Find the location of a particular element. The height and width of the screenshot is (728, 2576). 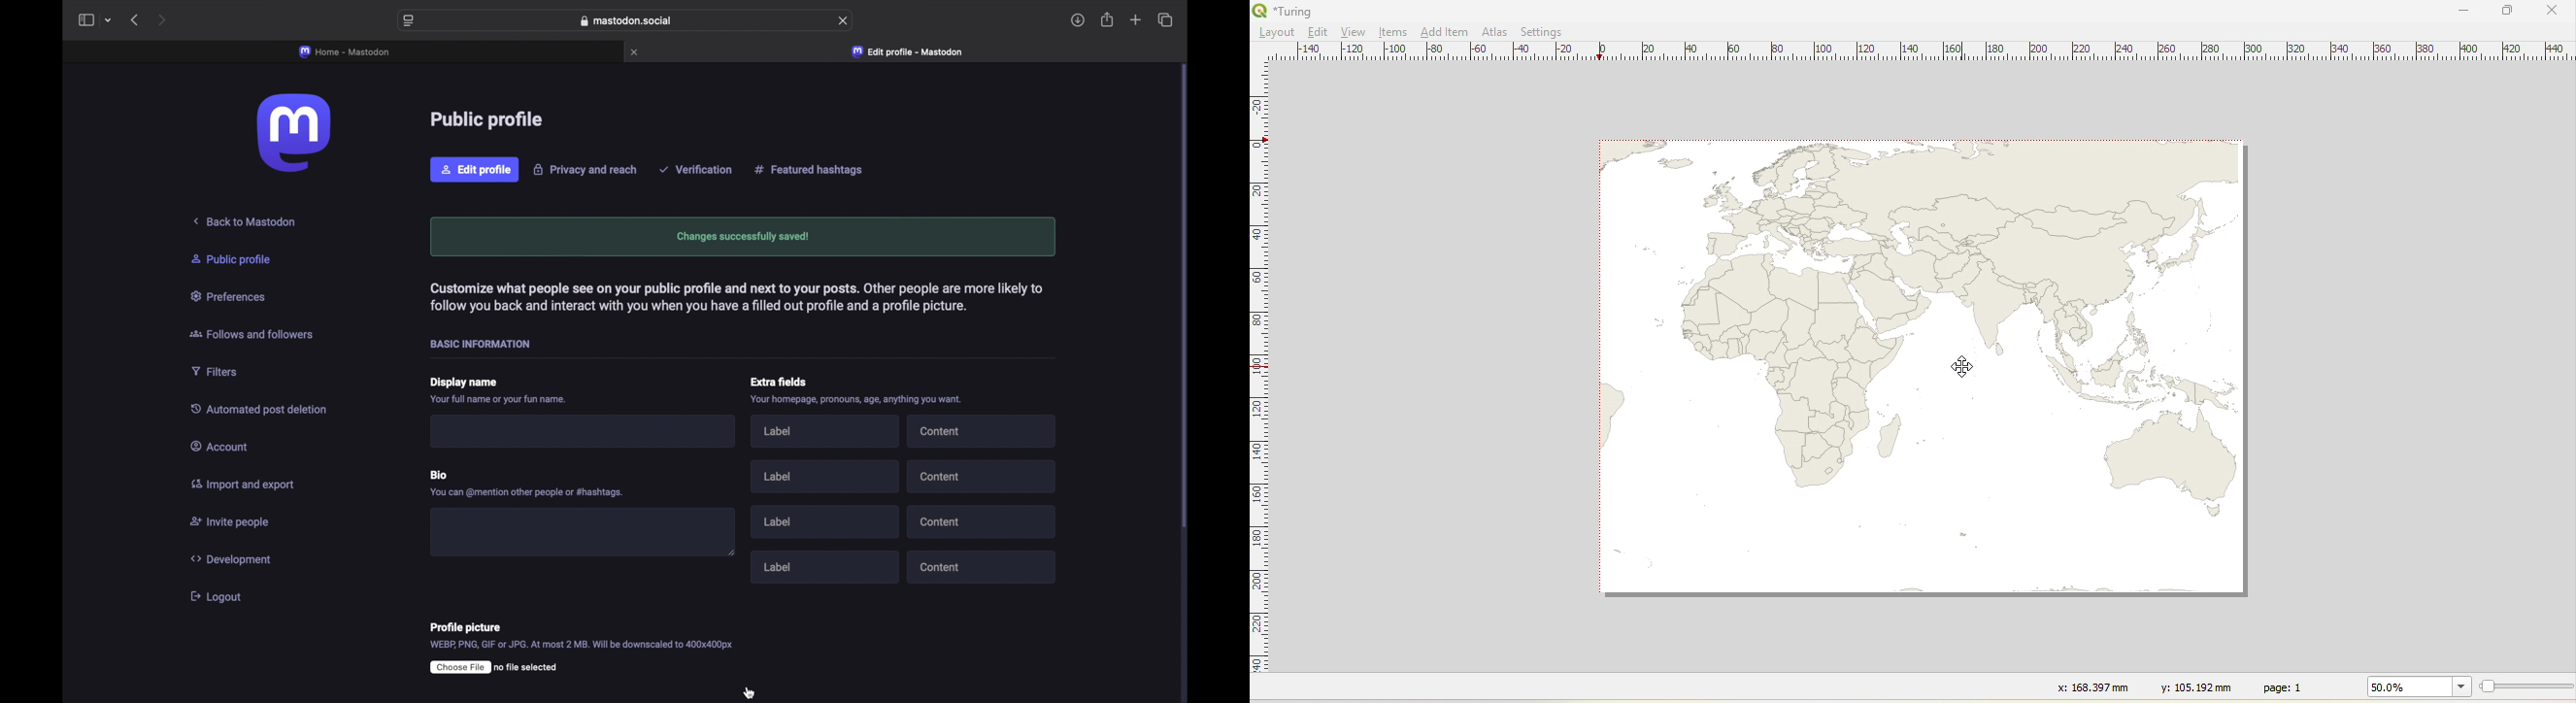

back is located at coordinates (134, 20).